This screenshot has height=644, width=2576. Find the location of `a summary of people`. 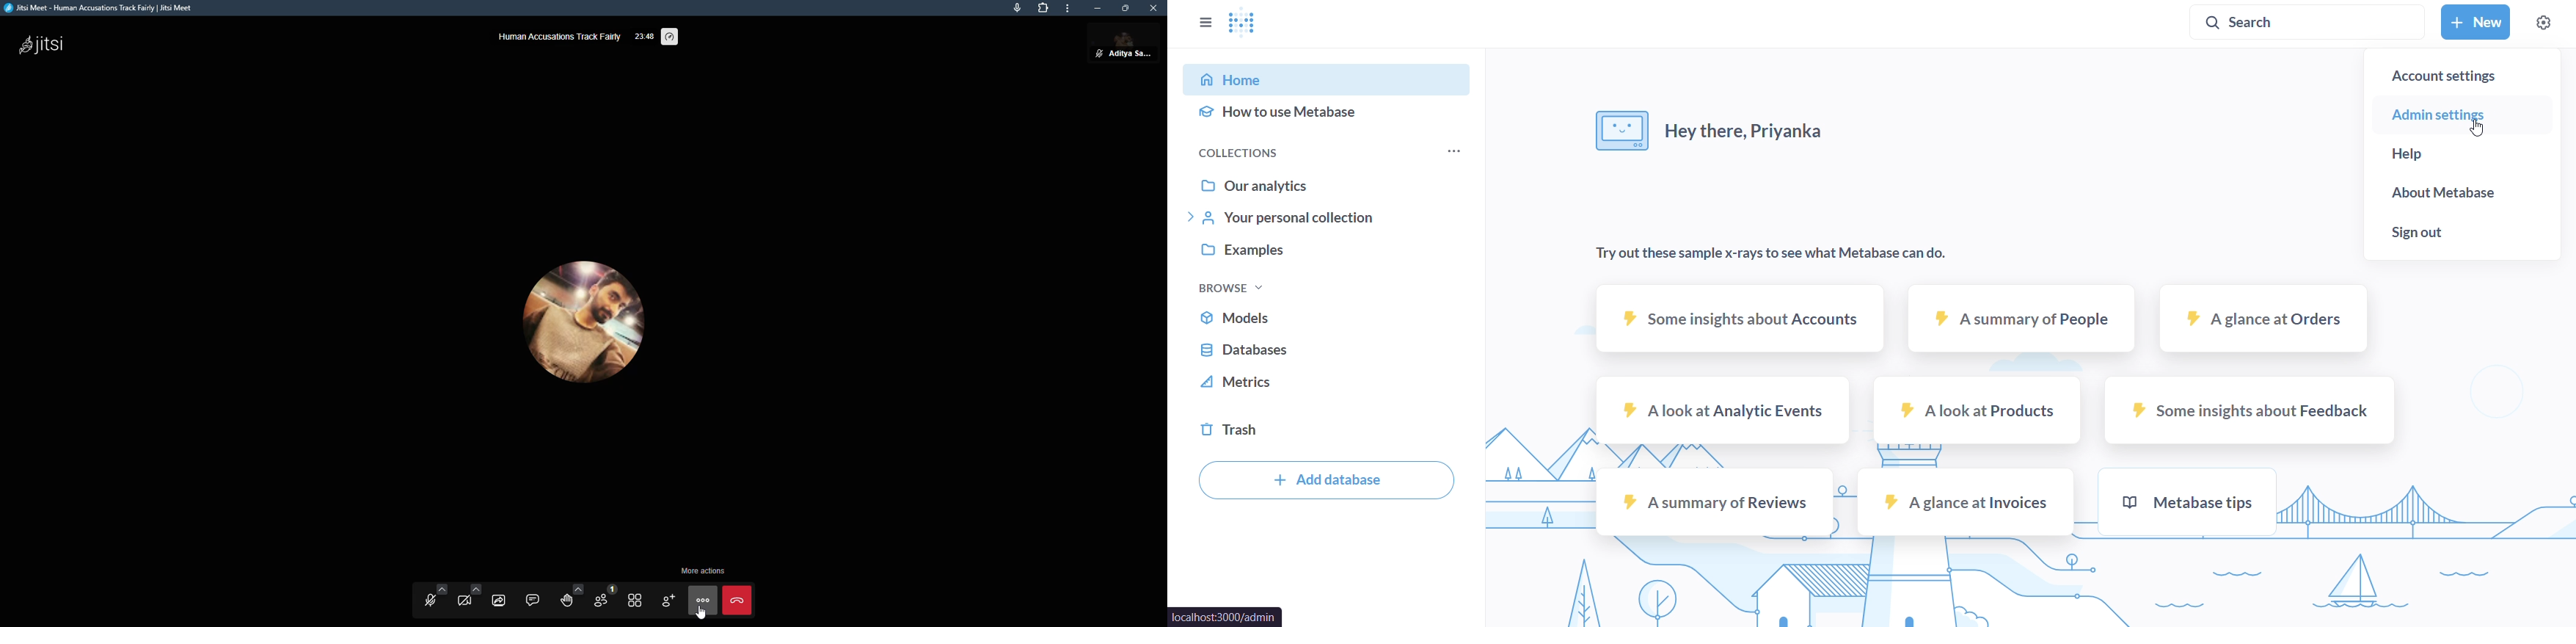

a summary of people is located at coordinates (2024, 321).